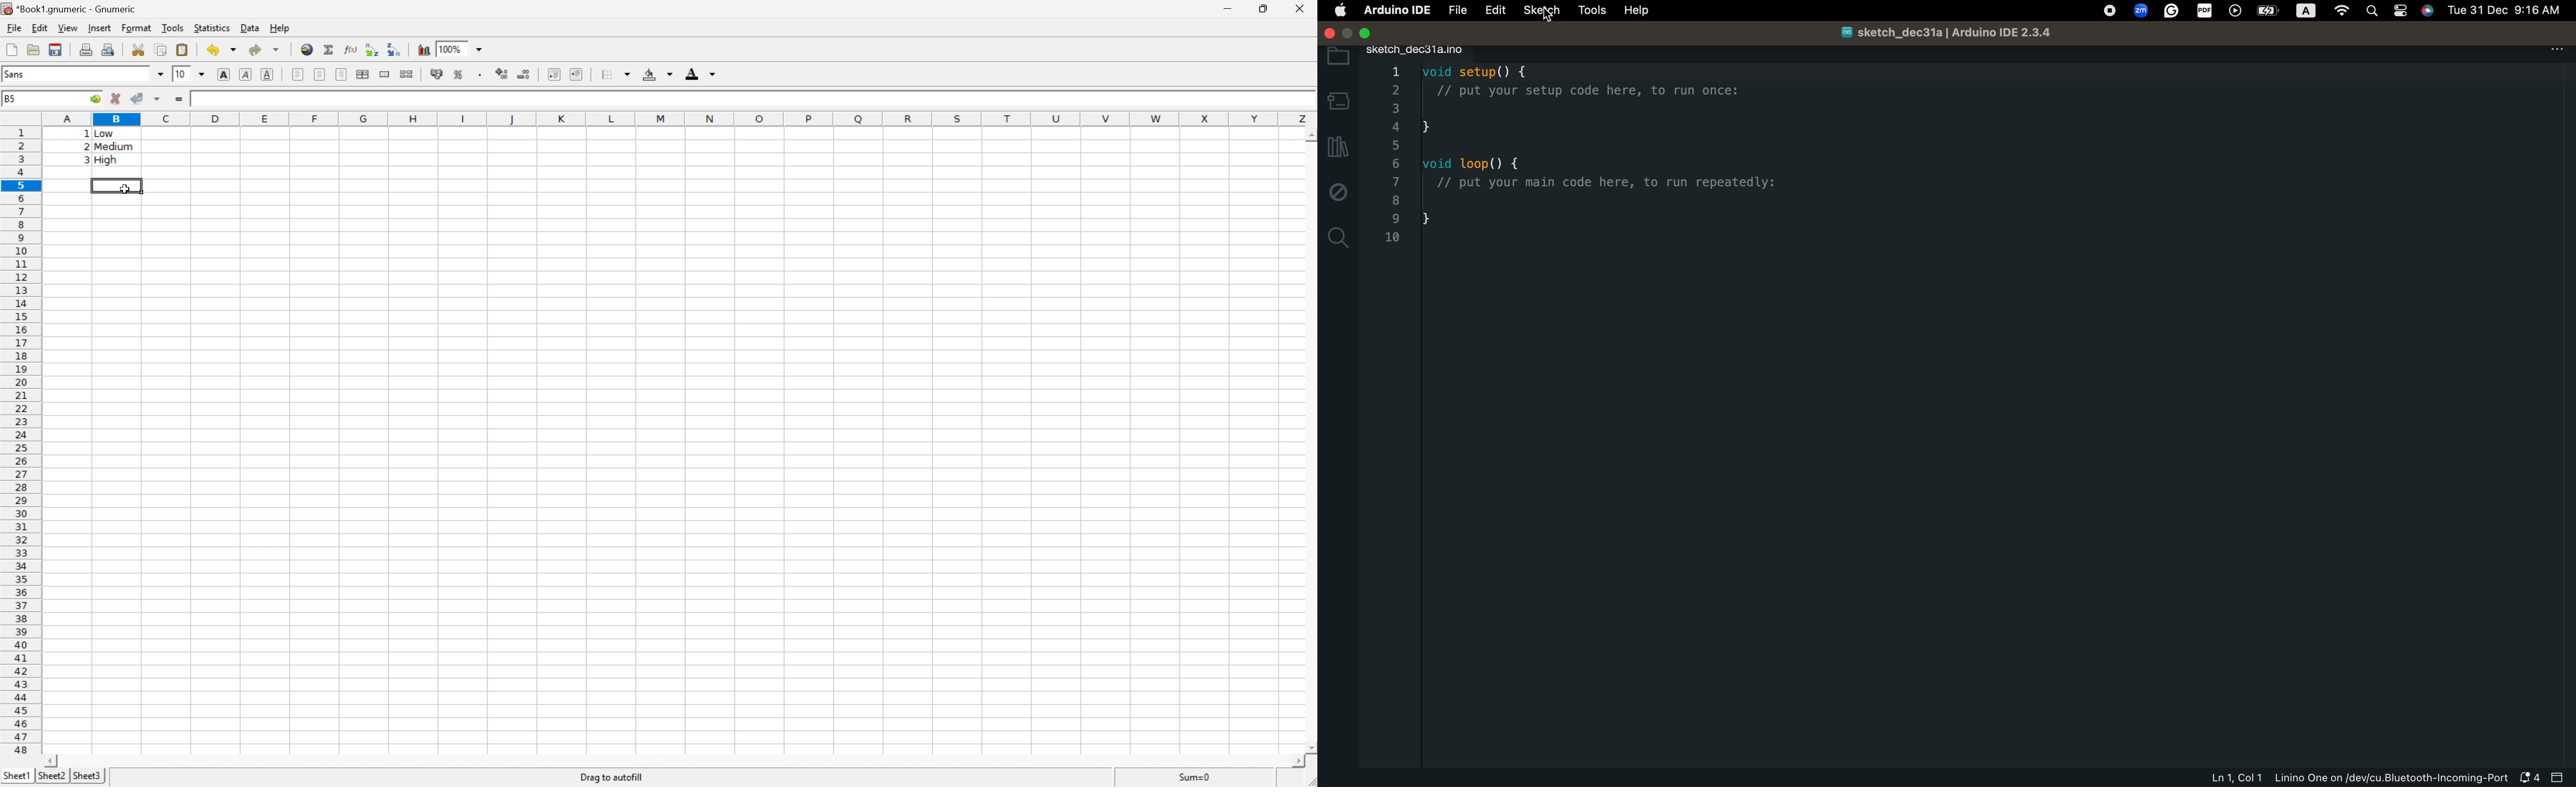 Image resolution: width=2576 pixels, height=812 pixels. I want to click on Insert, so click(99, 26).